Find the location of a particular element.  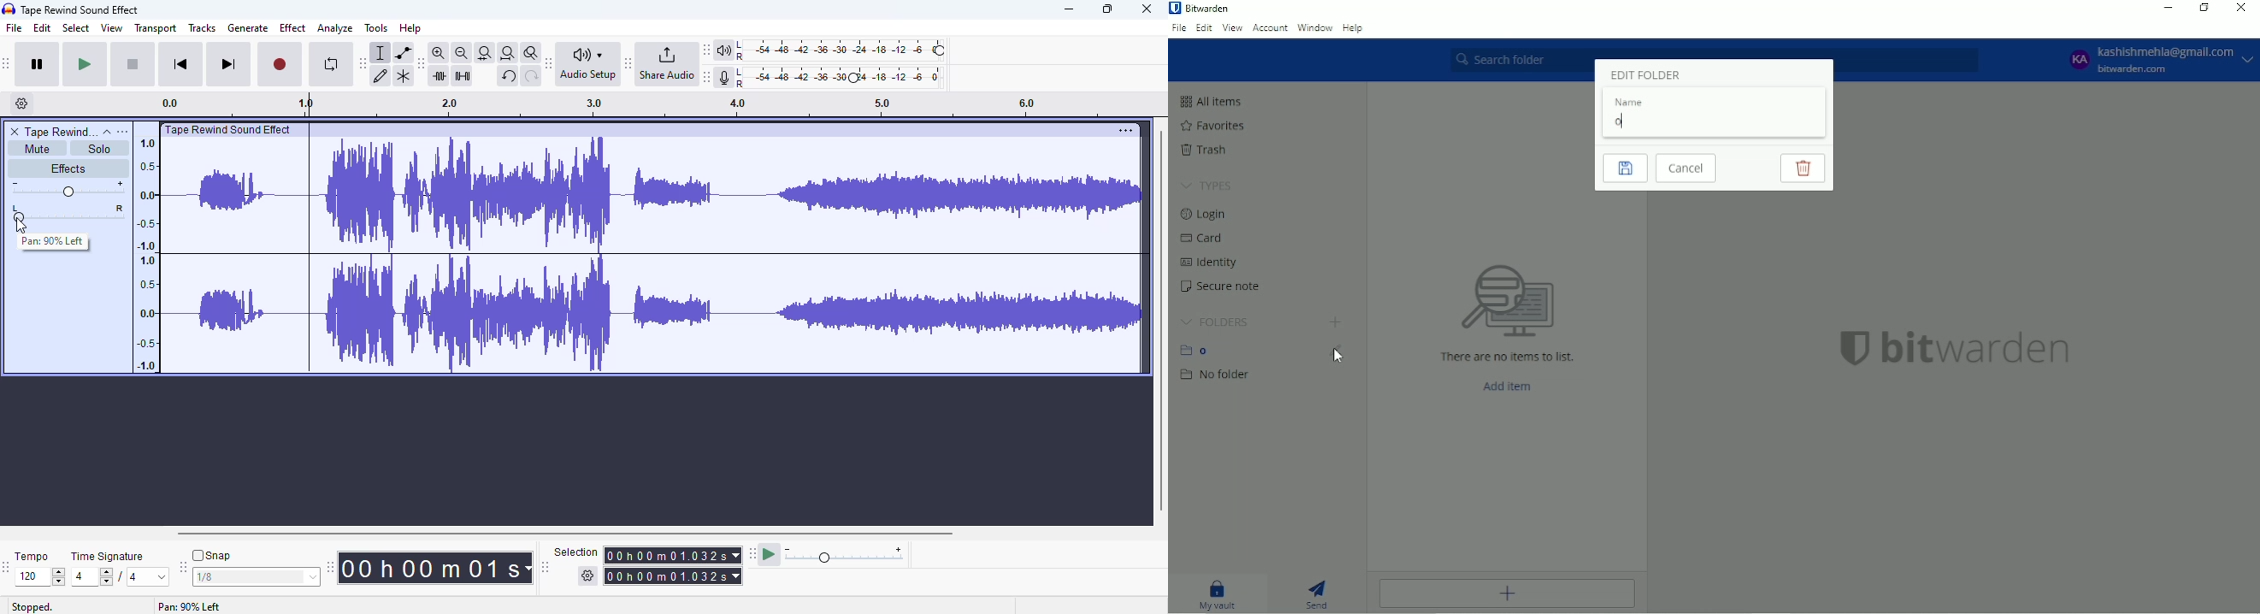

pause is located at coordinates (38, 64).